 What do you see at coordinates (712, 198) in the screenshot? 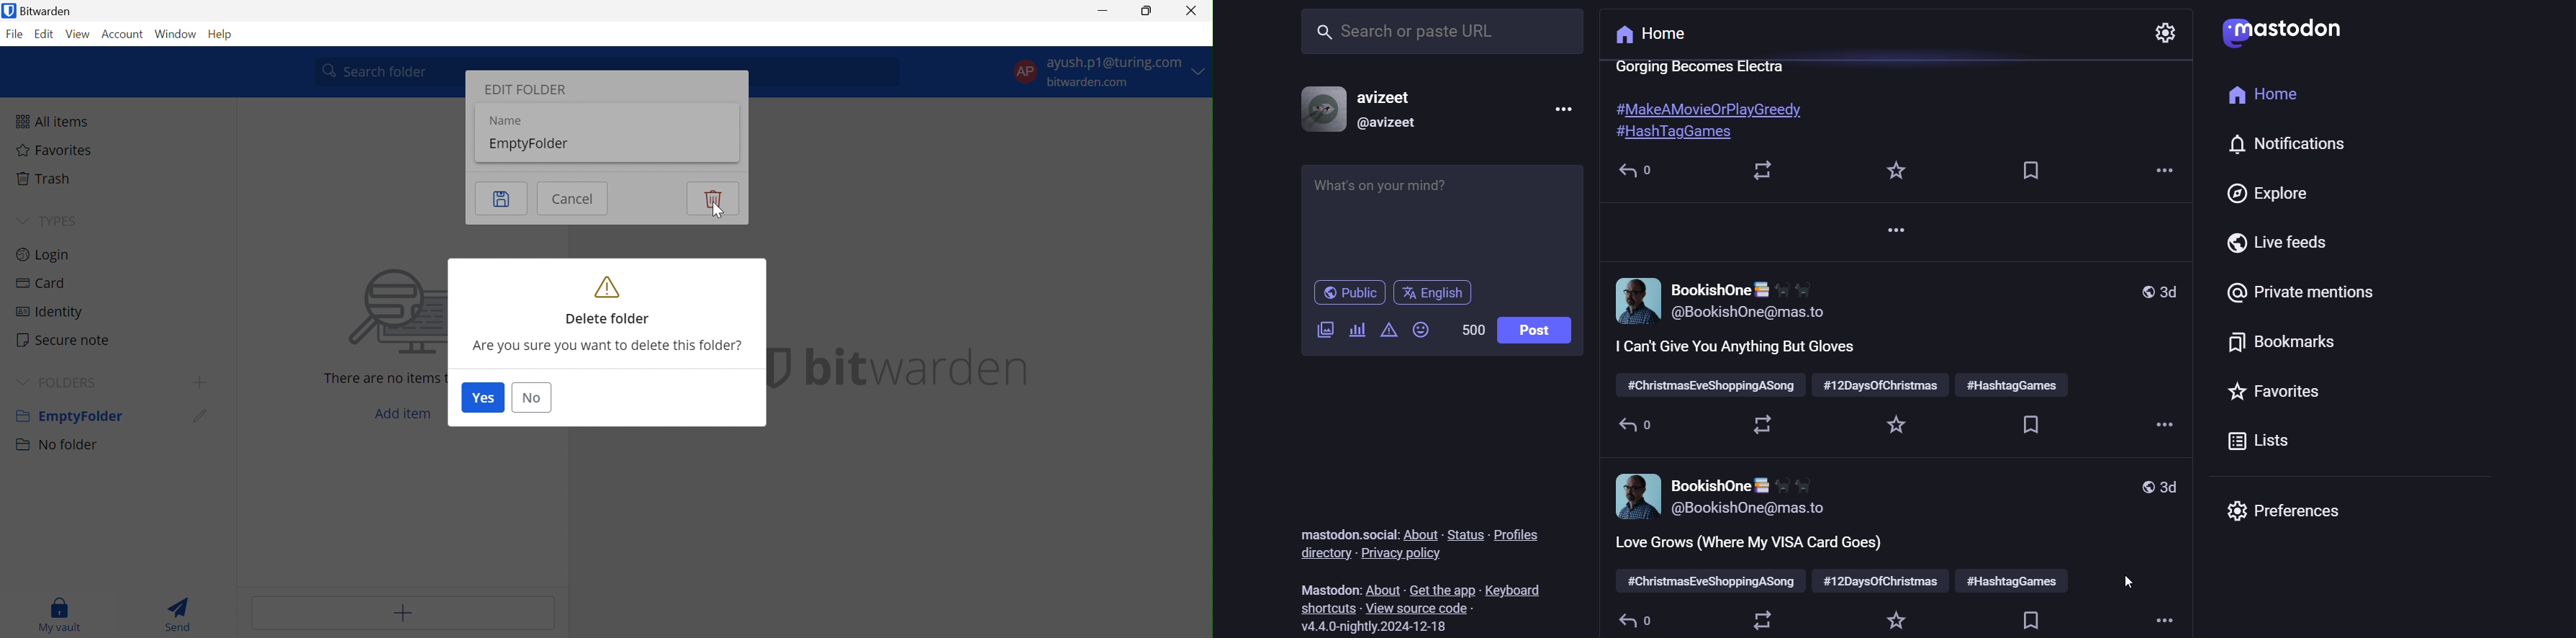
I see `Delete` at bounding box center [712, 198].